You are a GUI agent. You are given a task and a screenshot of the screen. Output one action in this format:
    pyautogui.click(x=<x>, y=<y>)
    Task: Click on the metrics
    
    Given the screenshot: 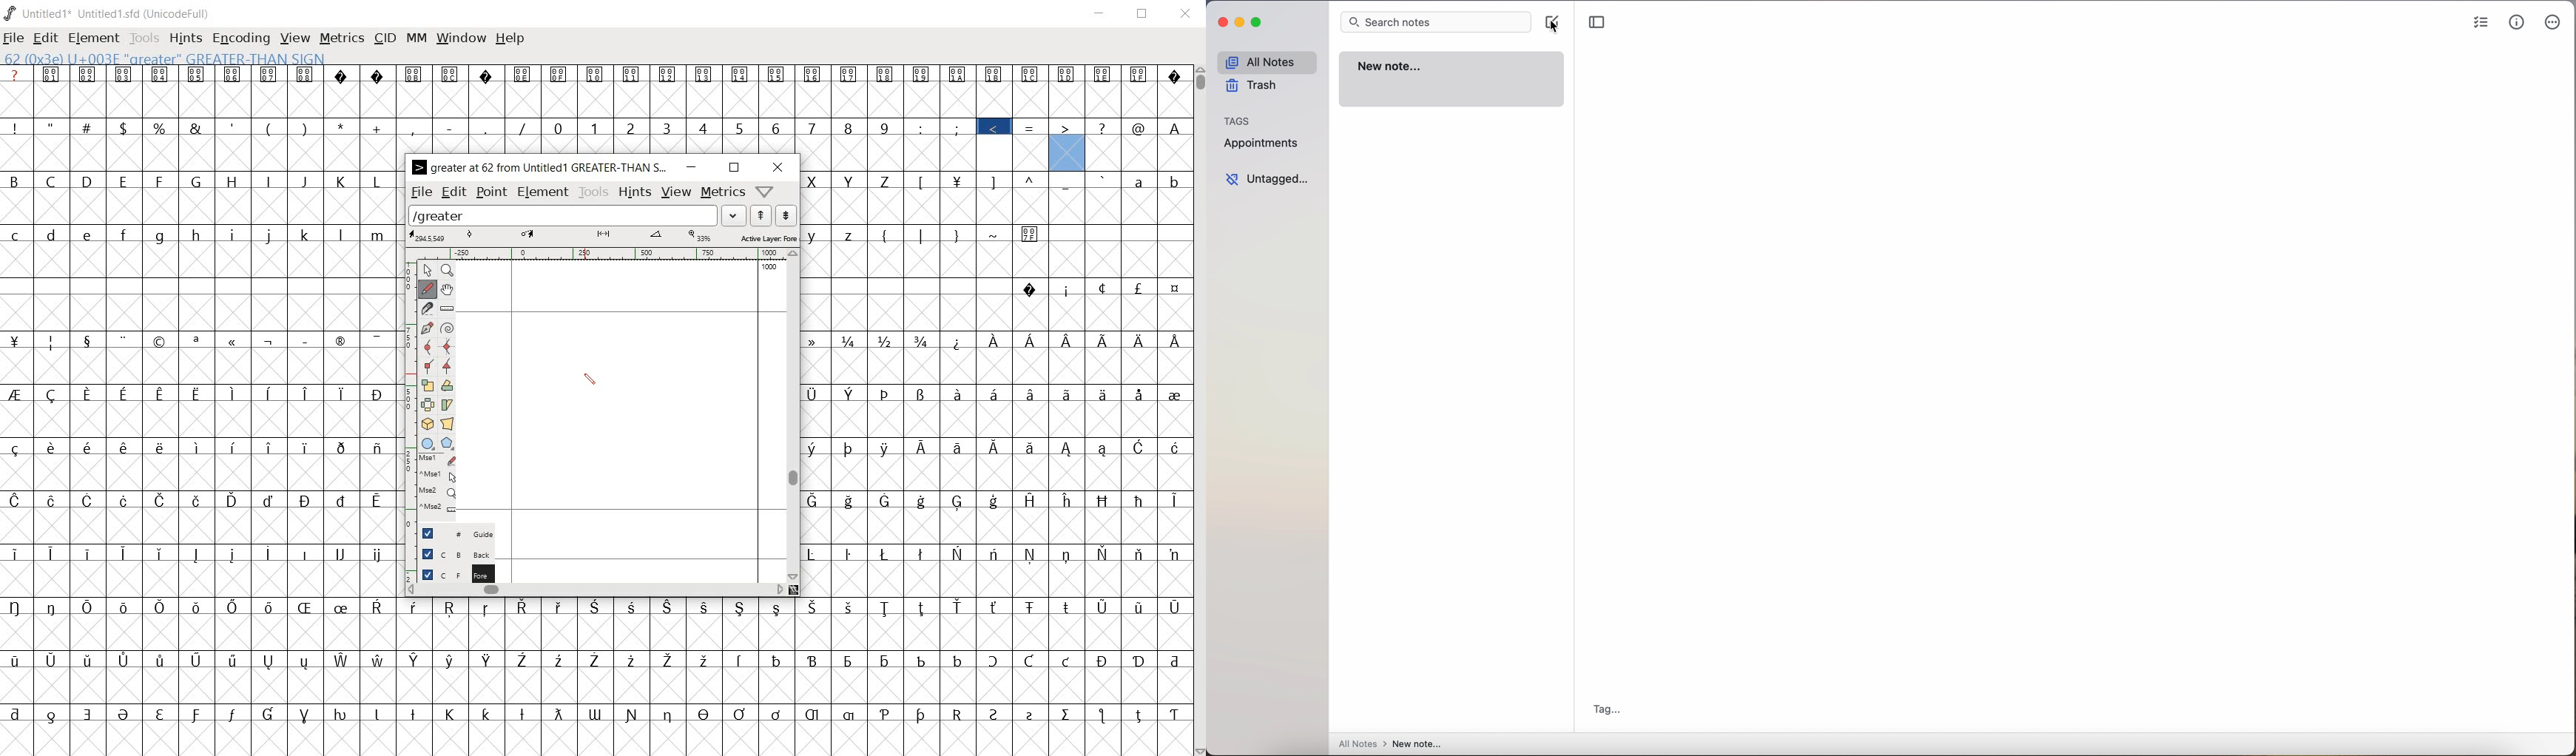 What is the action you would take?
    pyautogui.click(x=343, y=39)
    